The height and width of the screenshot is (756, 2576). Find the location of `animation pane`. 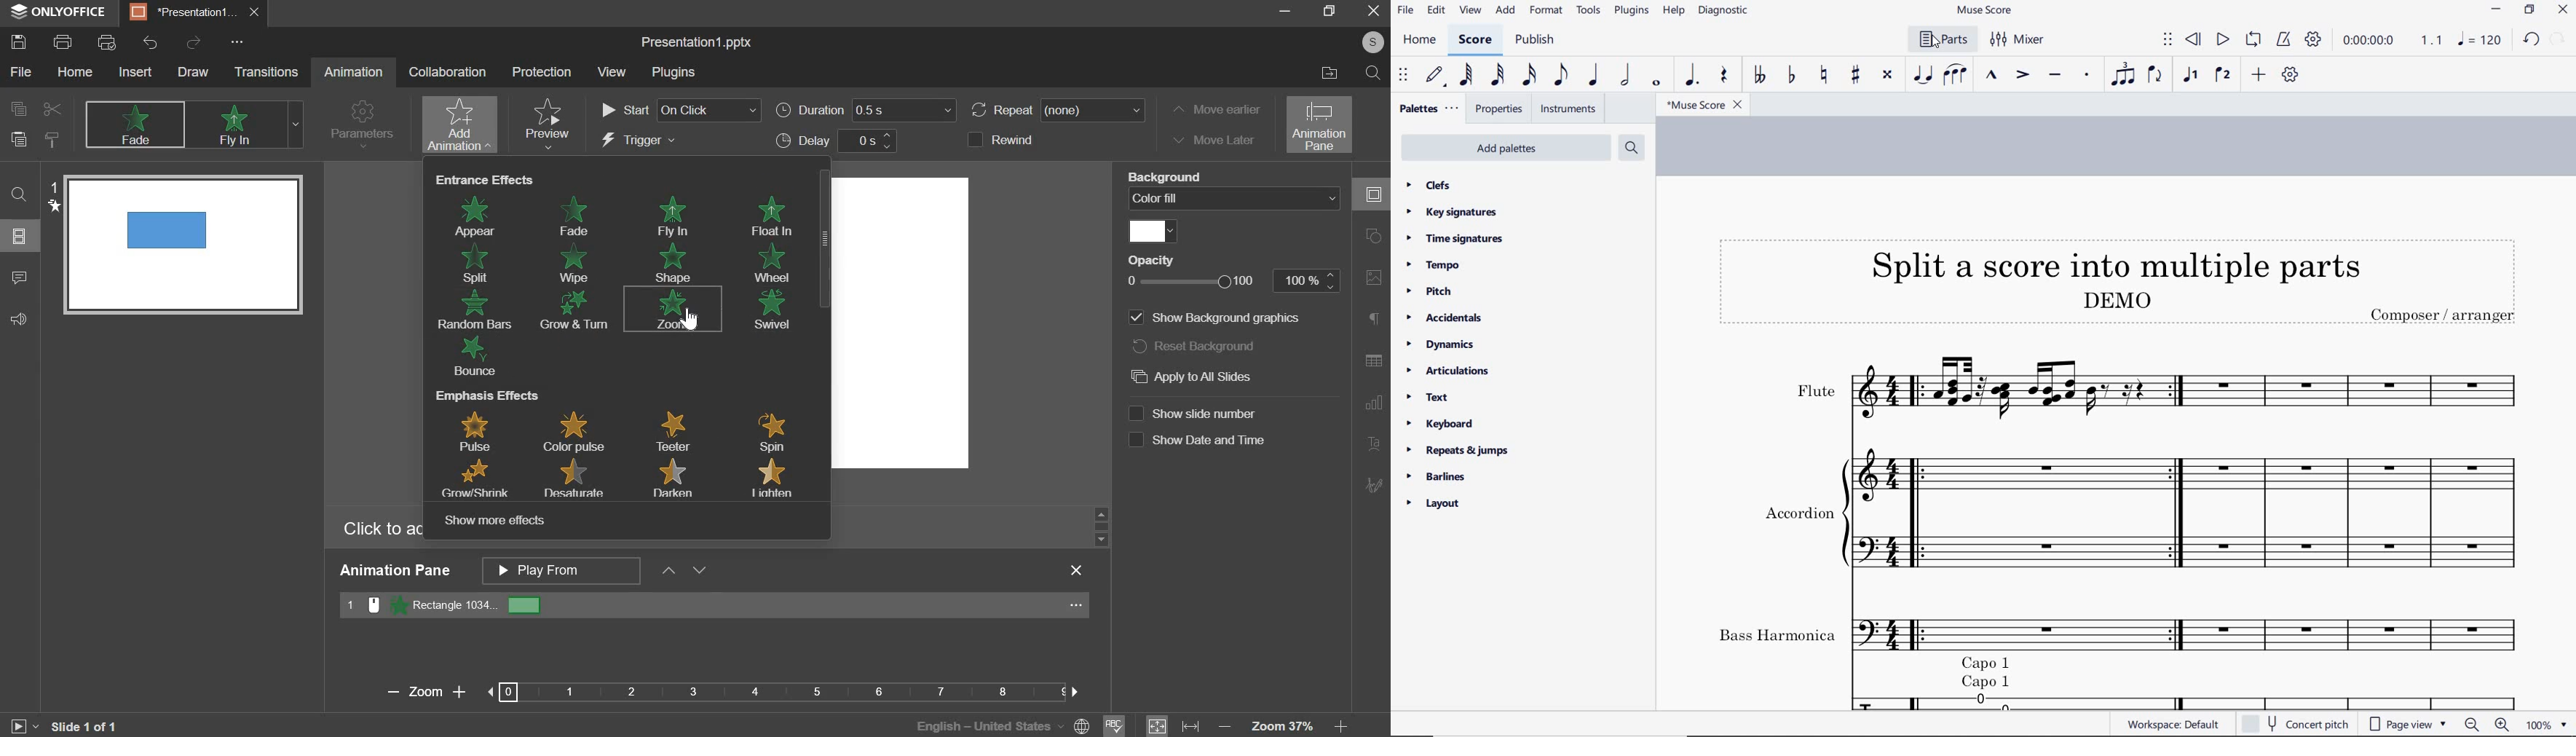

animation pane is located at coordinates (1318, 125).